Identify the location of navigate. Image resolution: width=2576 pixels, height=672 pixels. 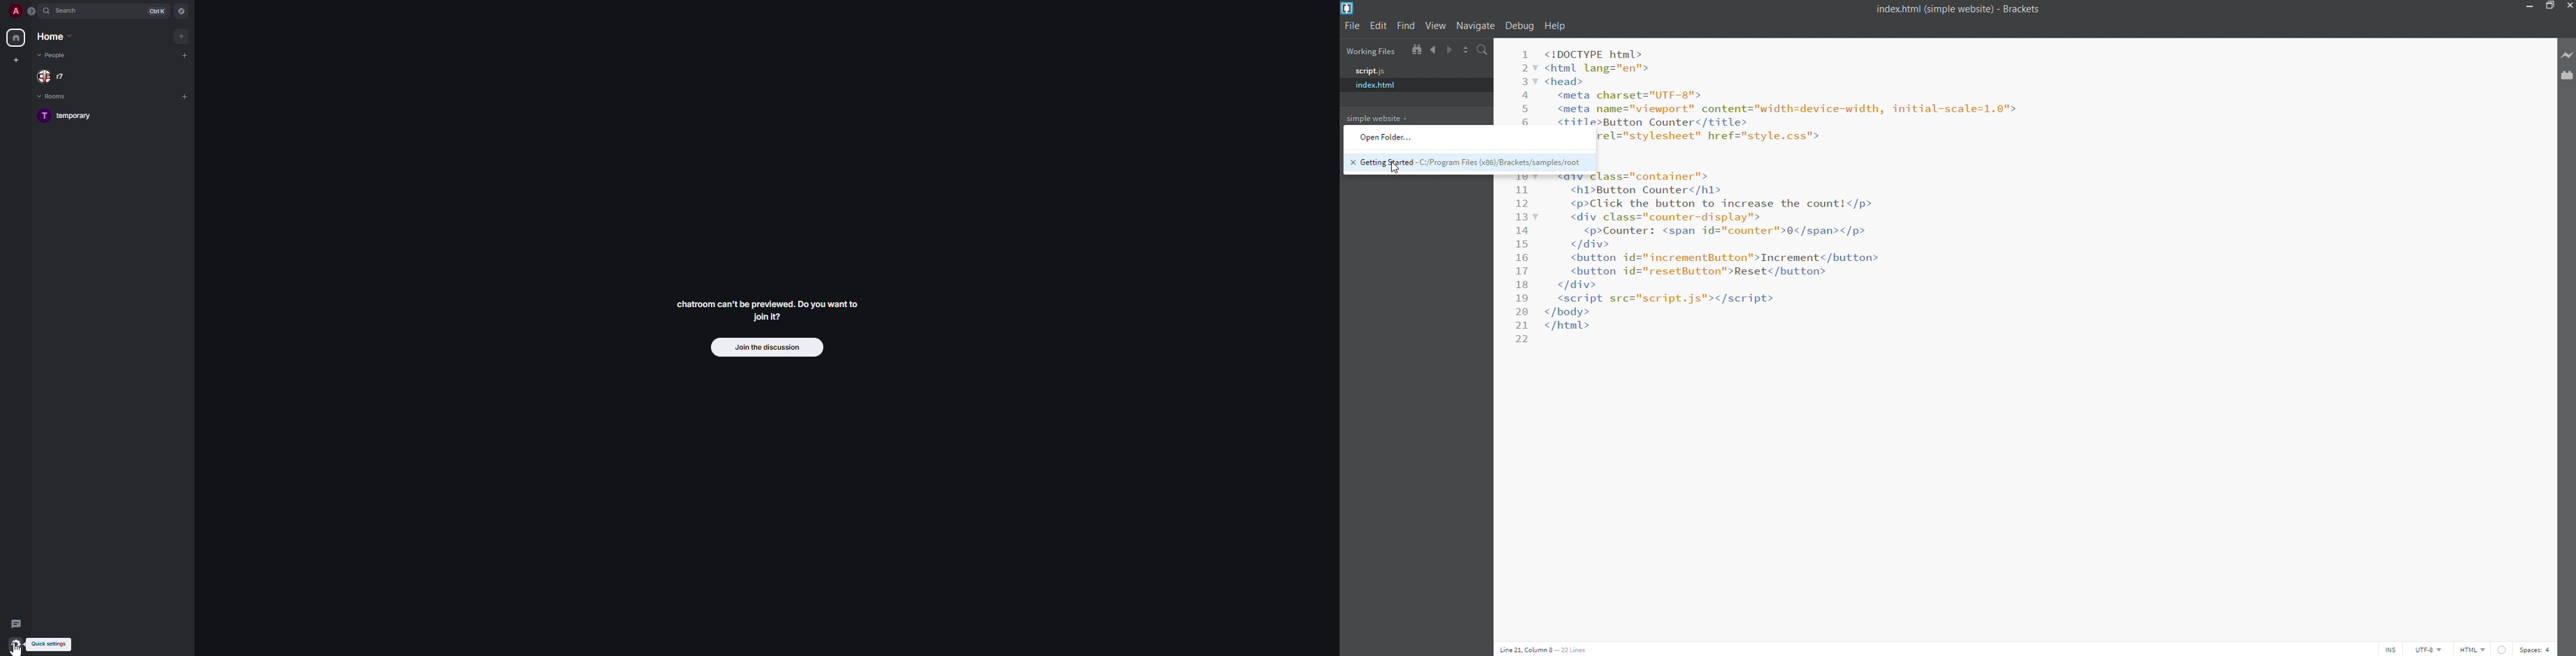
(1477, 25).